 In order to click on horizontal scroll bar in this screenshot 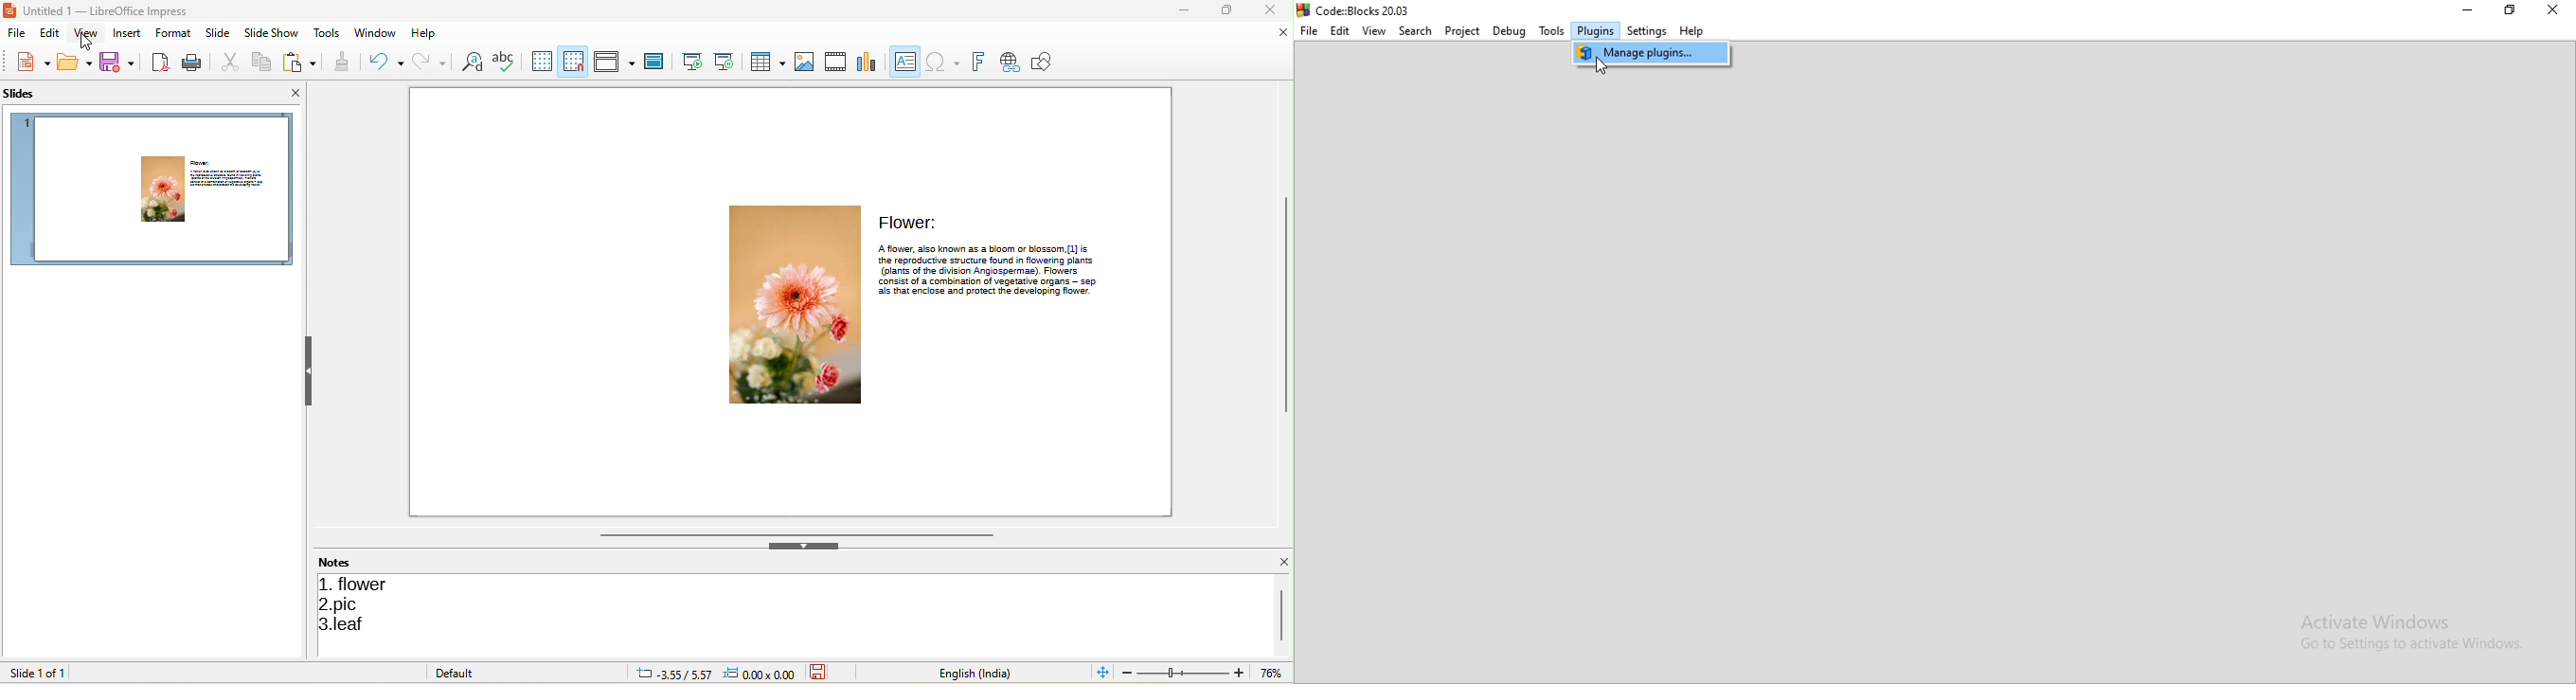, I will do `click(793, 534)`.